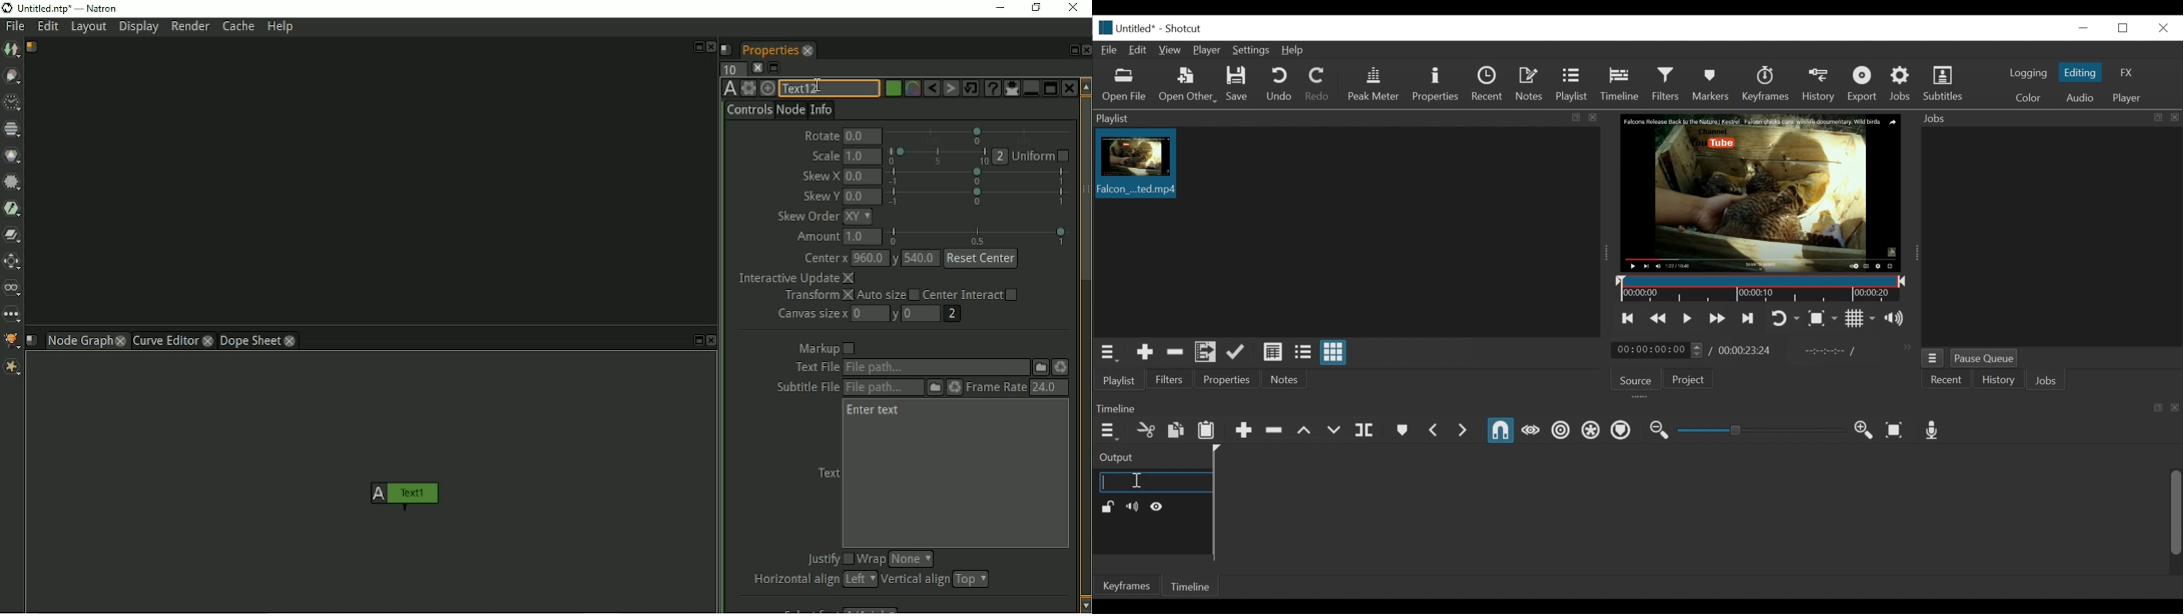  I want to click on Skew Order, so click(807, 216).